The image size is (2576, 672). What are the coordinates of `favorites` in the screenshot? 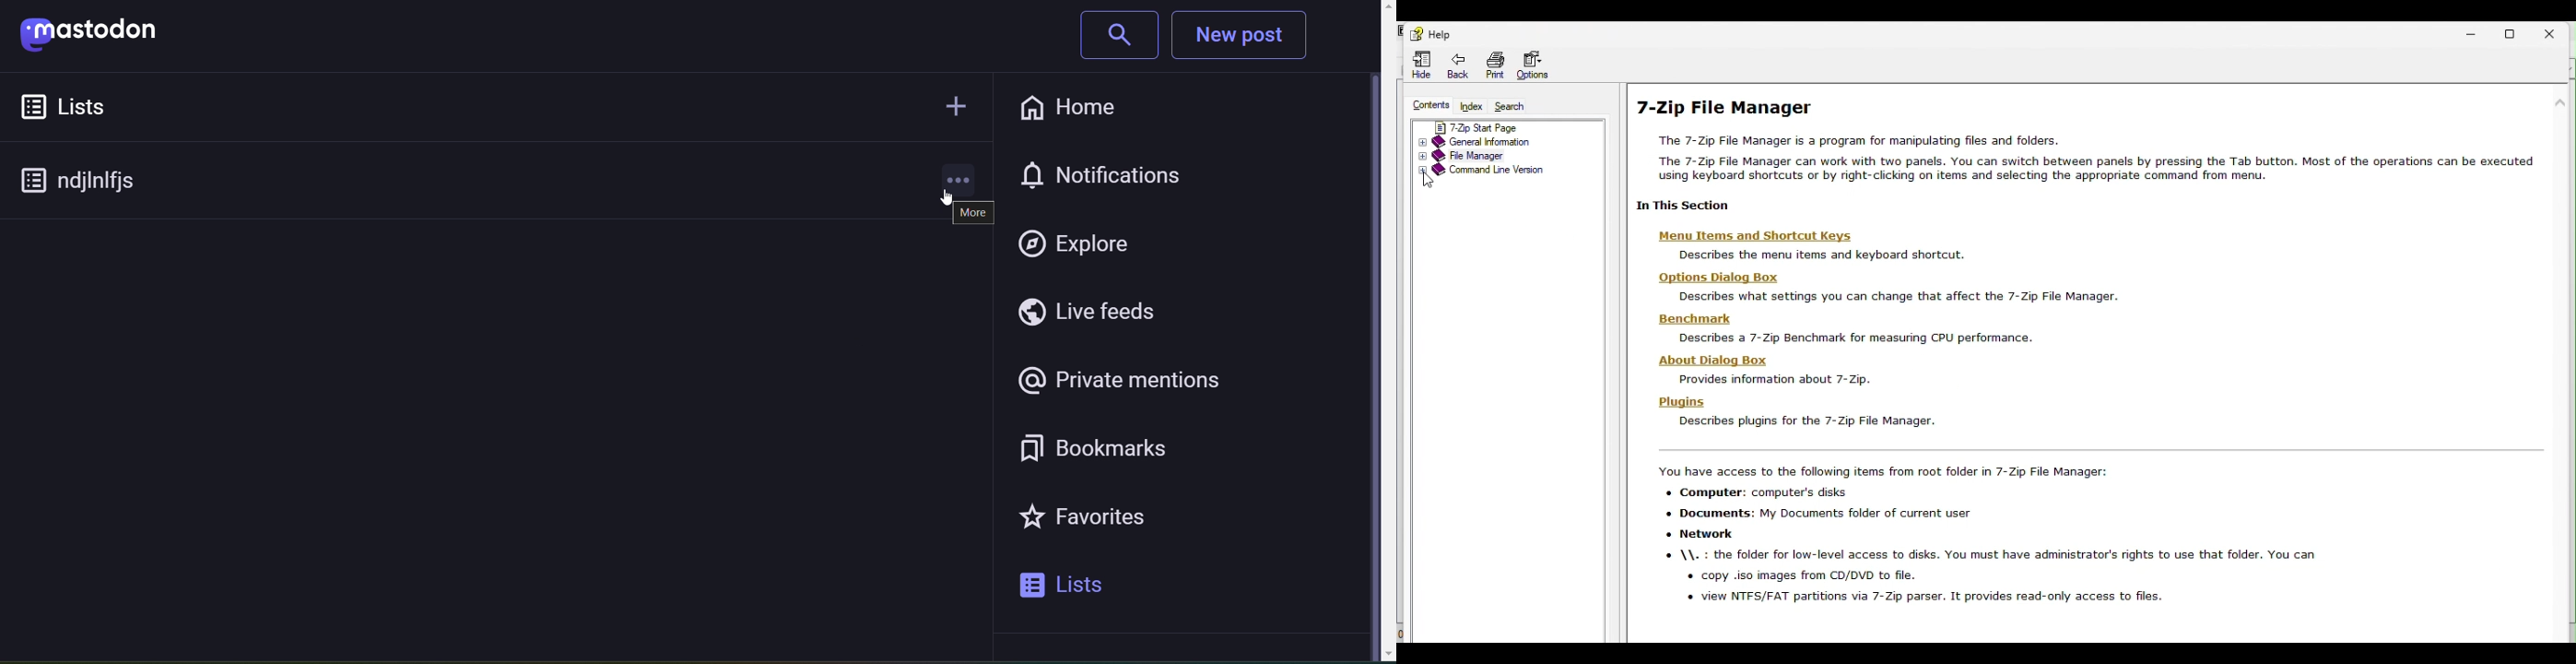 It's located at (1105, 522).